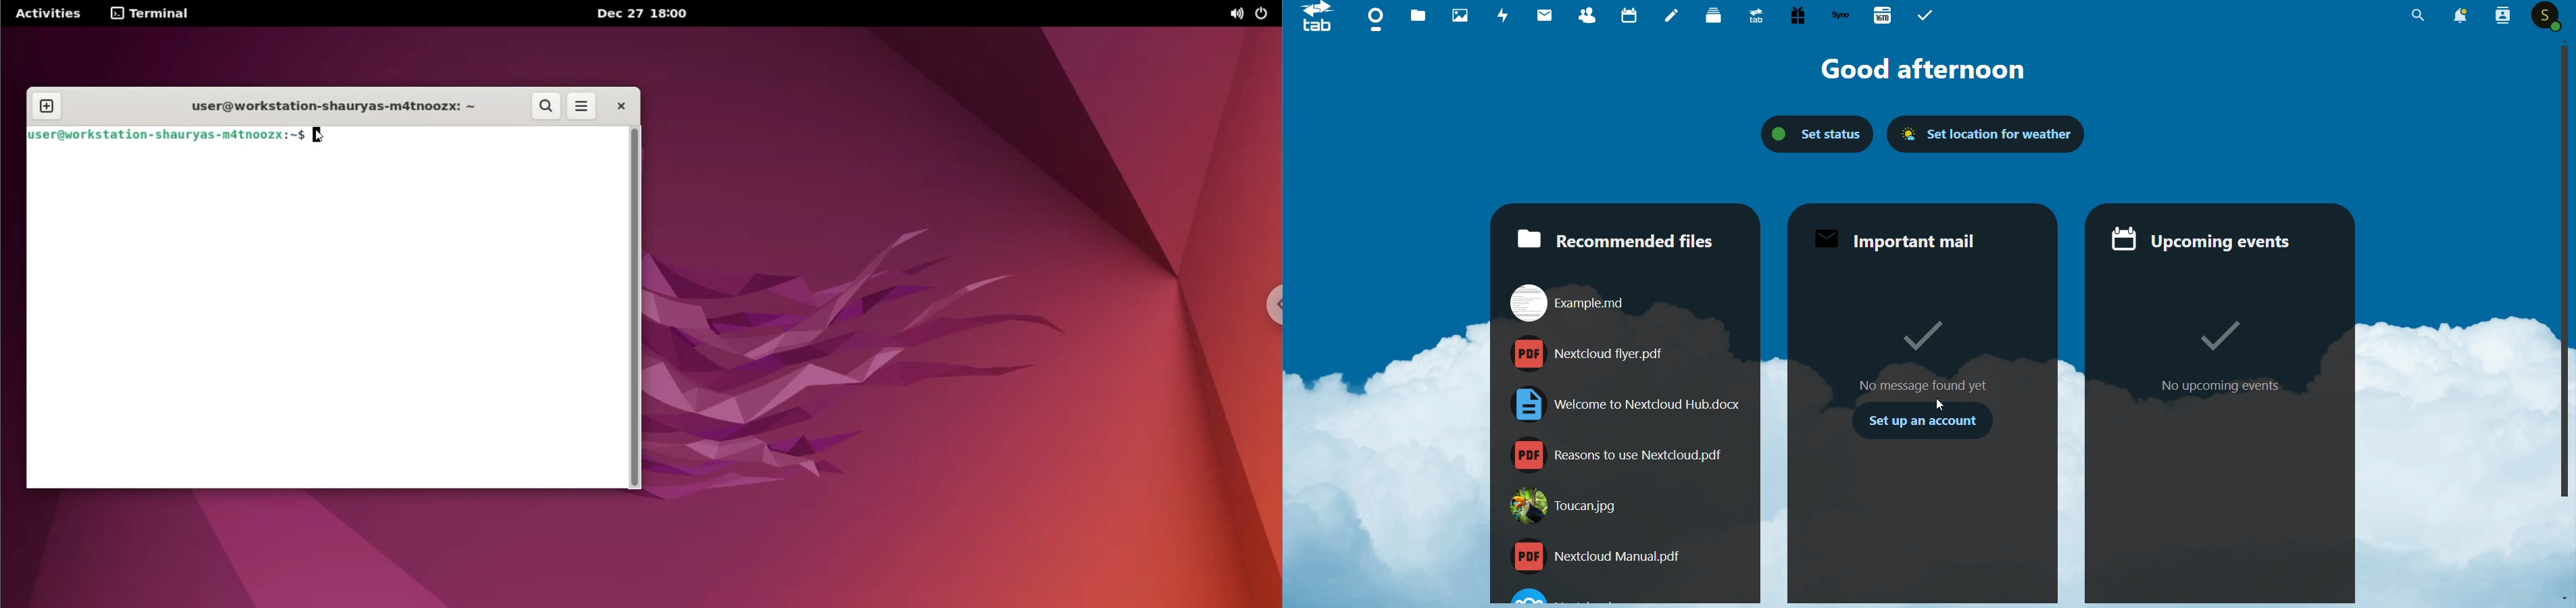 This screenshot has height=616, width=2576. What do you see at coordinates (1902, 240) in the screenshot?
I see `Important mail` at bounding box center [1902, 240].